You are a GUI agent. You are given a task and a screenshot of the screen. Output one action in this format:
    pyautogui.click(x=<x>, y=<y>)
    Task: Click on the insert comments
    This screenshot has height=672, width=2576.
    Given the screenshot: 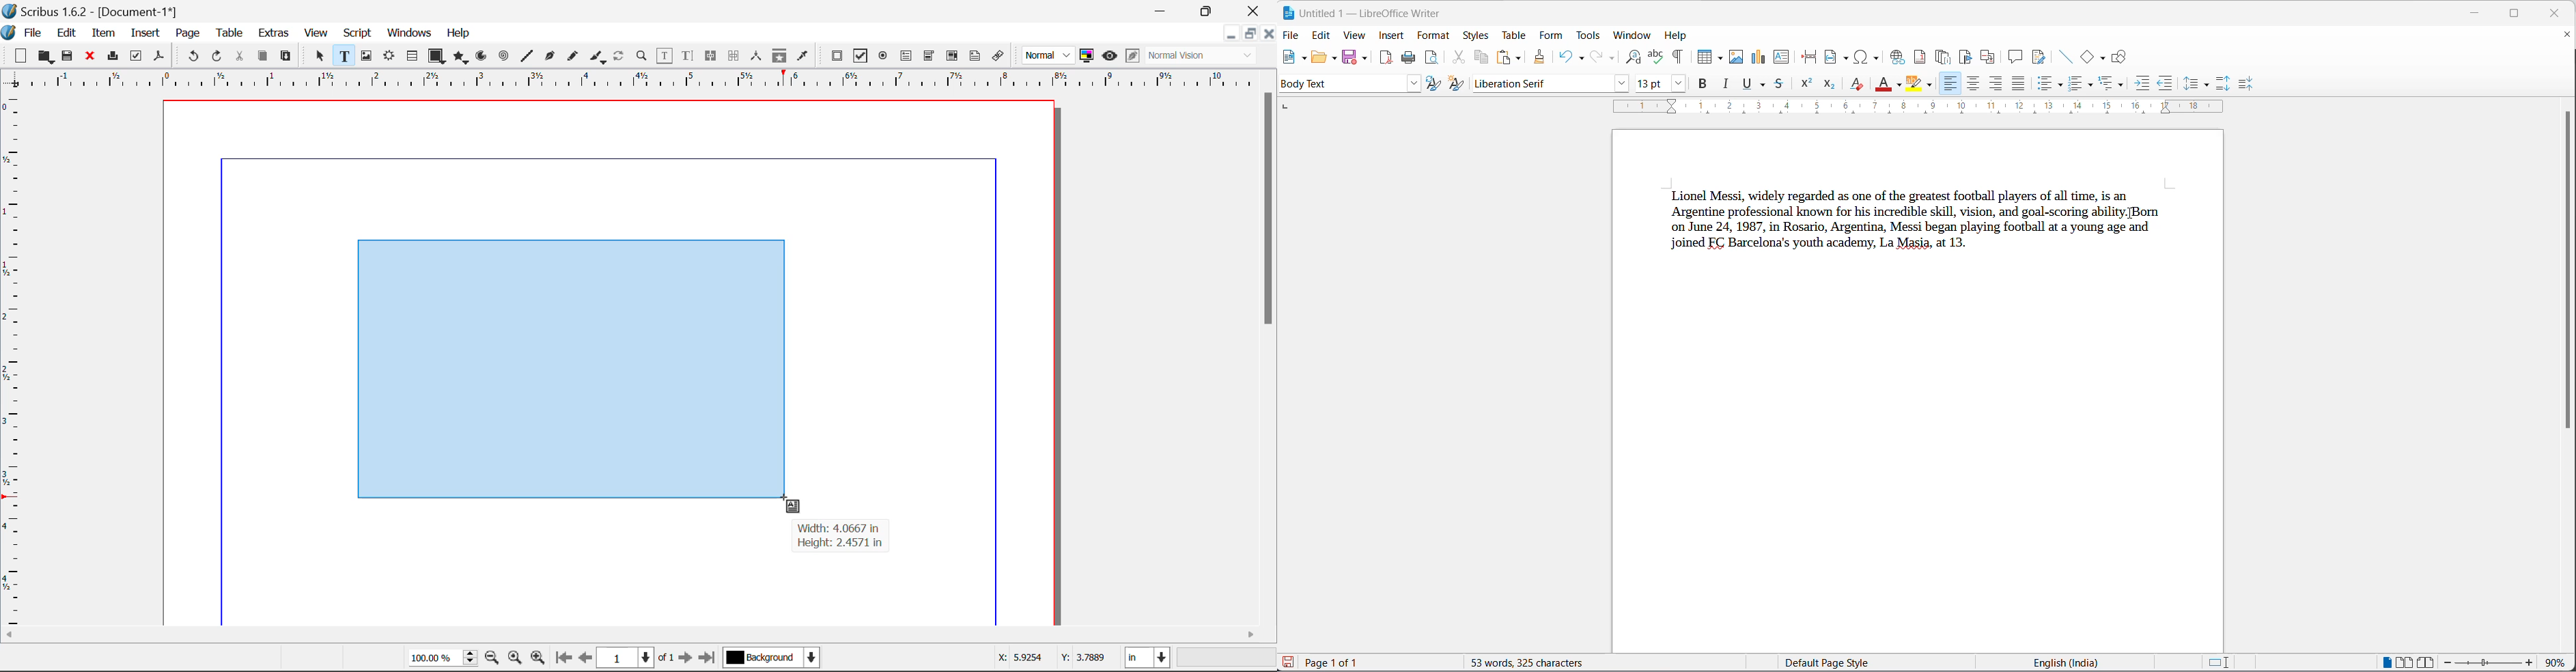 What is the action you would take?
    pyautogui.click(x=2014, y=58)
    